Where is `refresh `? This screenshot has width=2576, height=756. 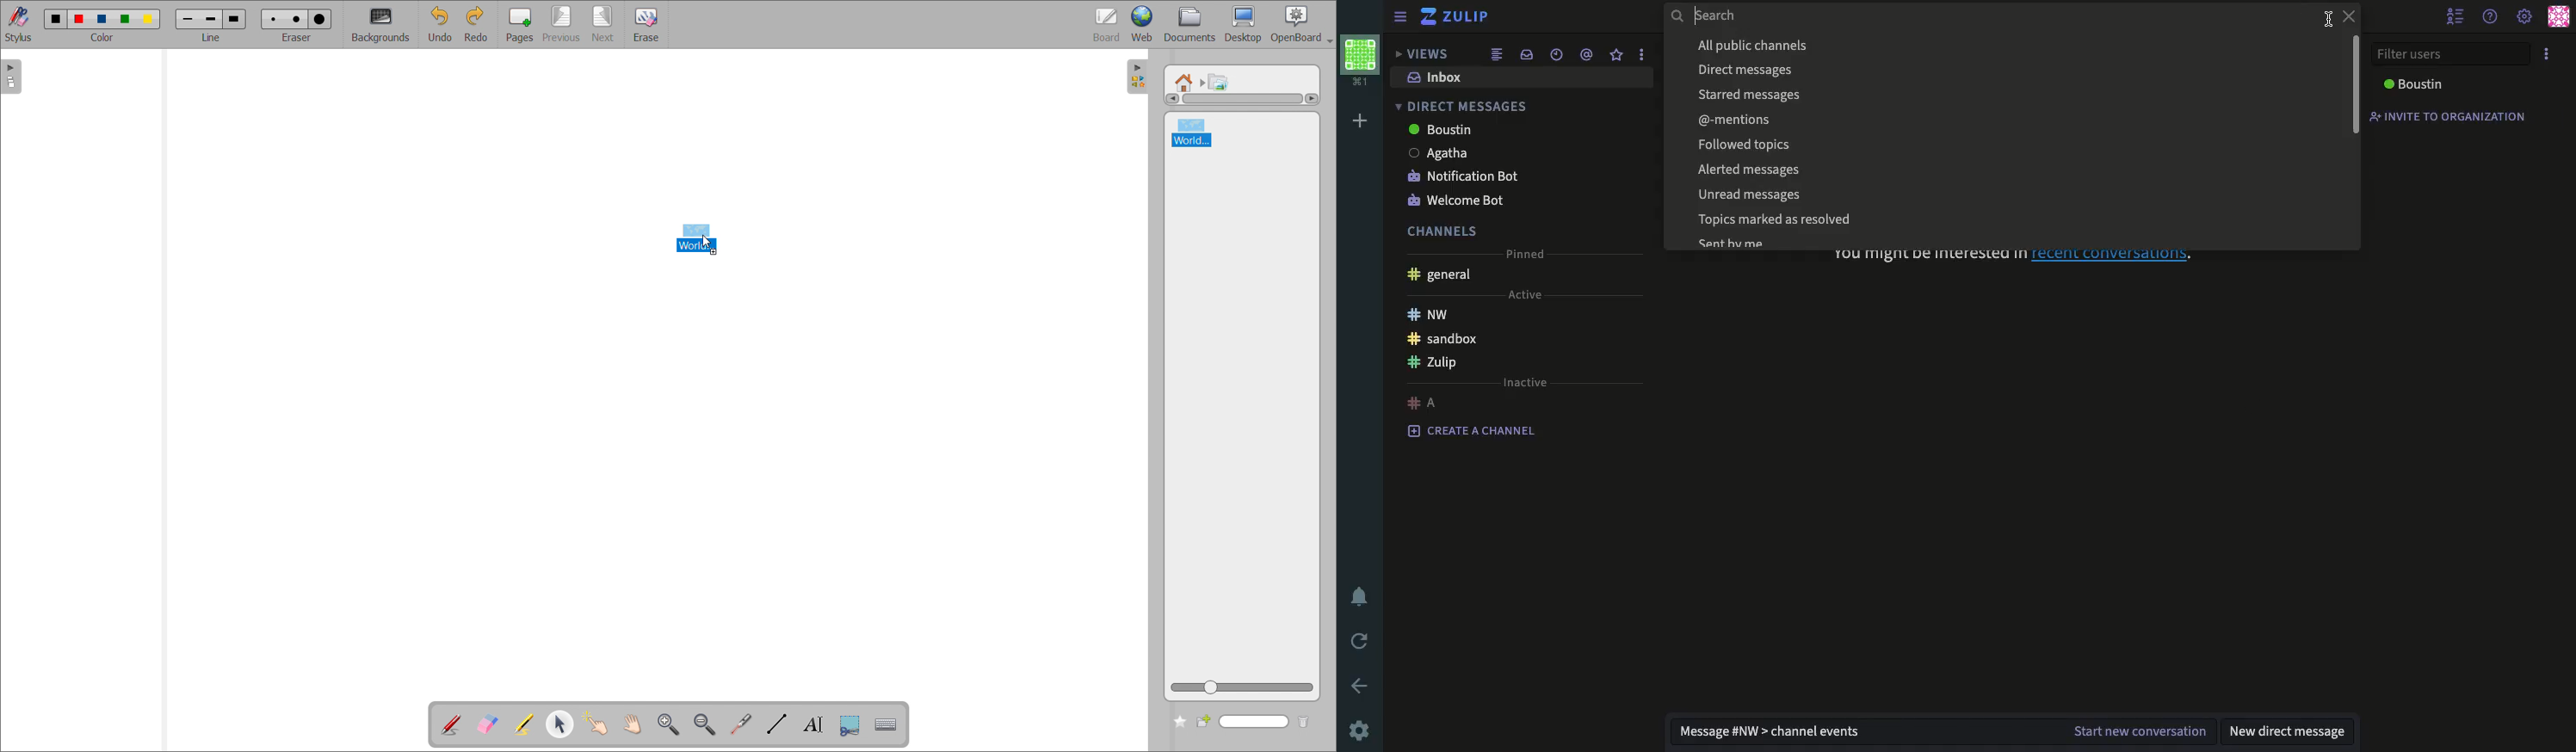 refresh  is located at coordinates (1362, 638).